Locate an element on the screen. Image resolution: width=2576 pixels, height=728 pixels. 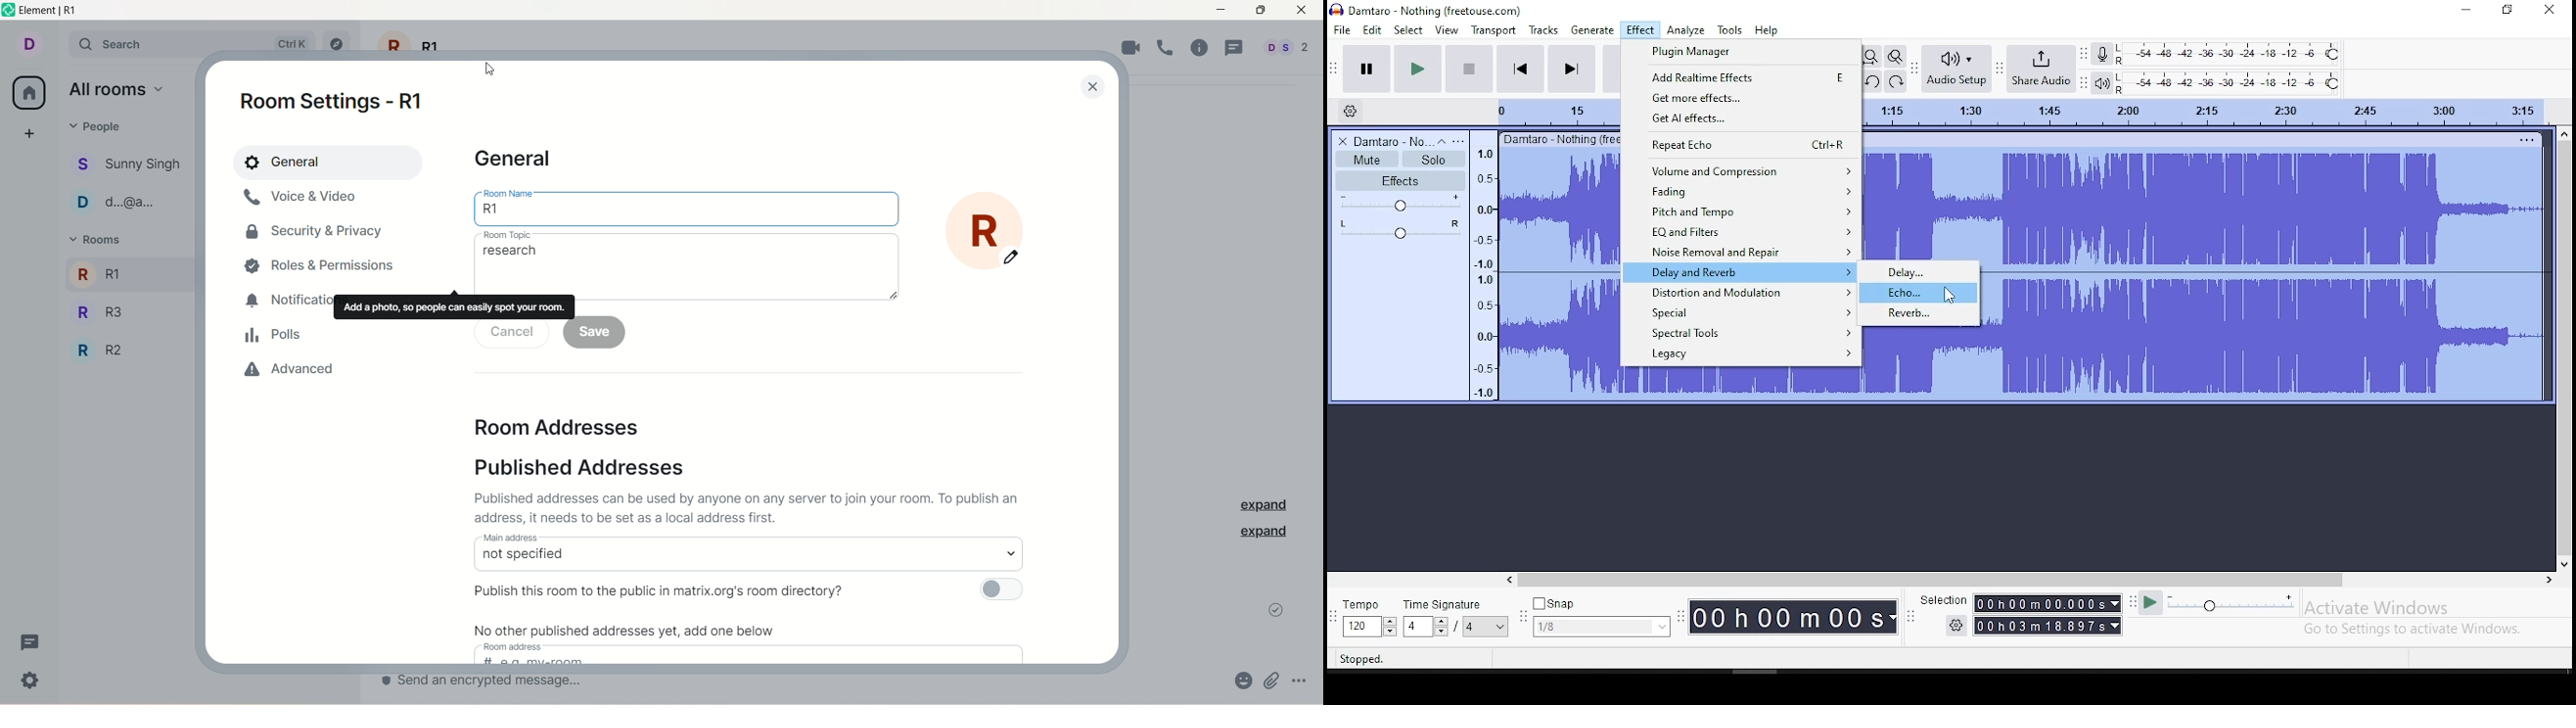
file is located at coordinates (1341, 28).